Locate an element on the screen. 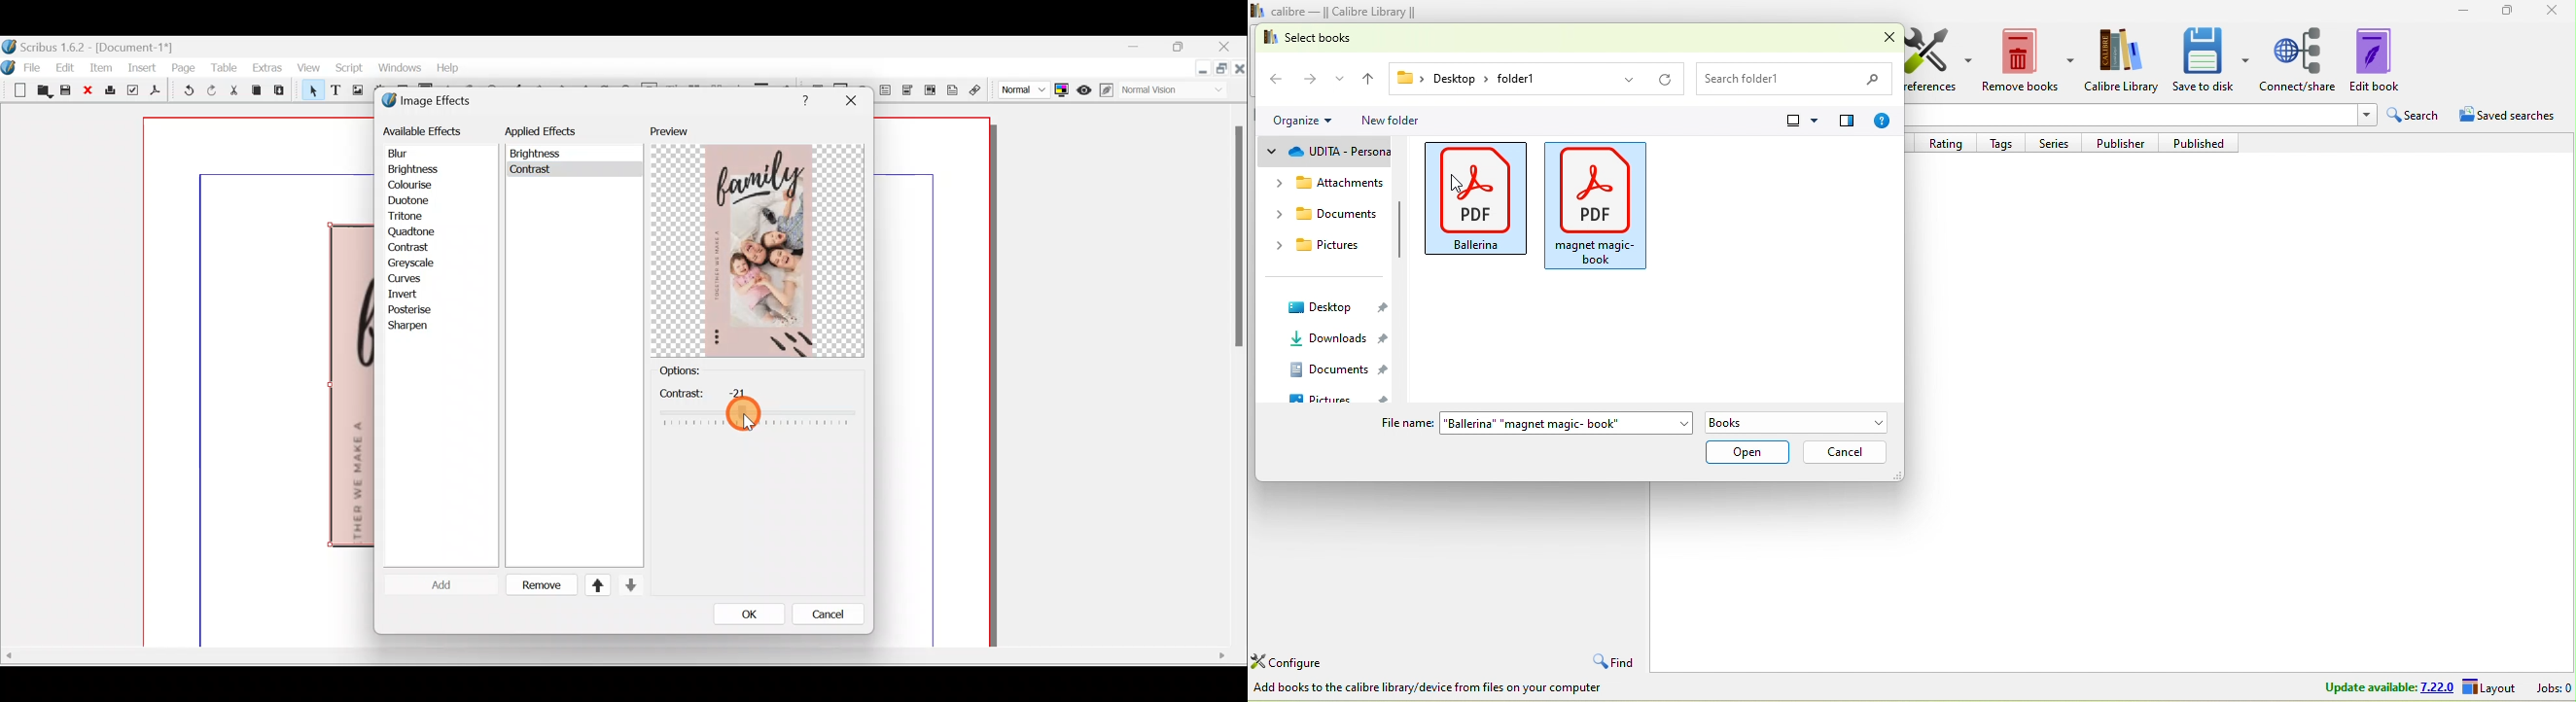 The image size is (2576, 728). Move up is located at coordinates (592, 585).